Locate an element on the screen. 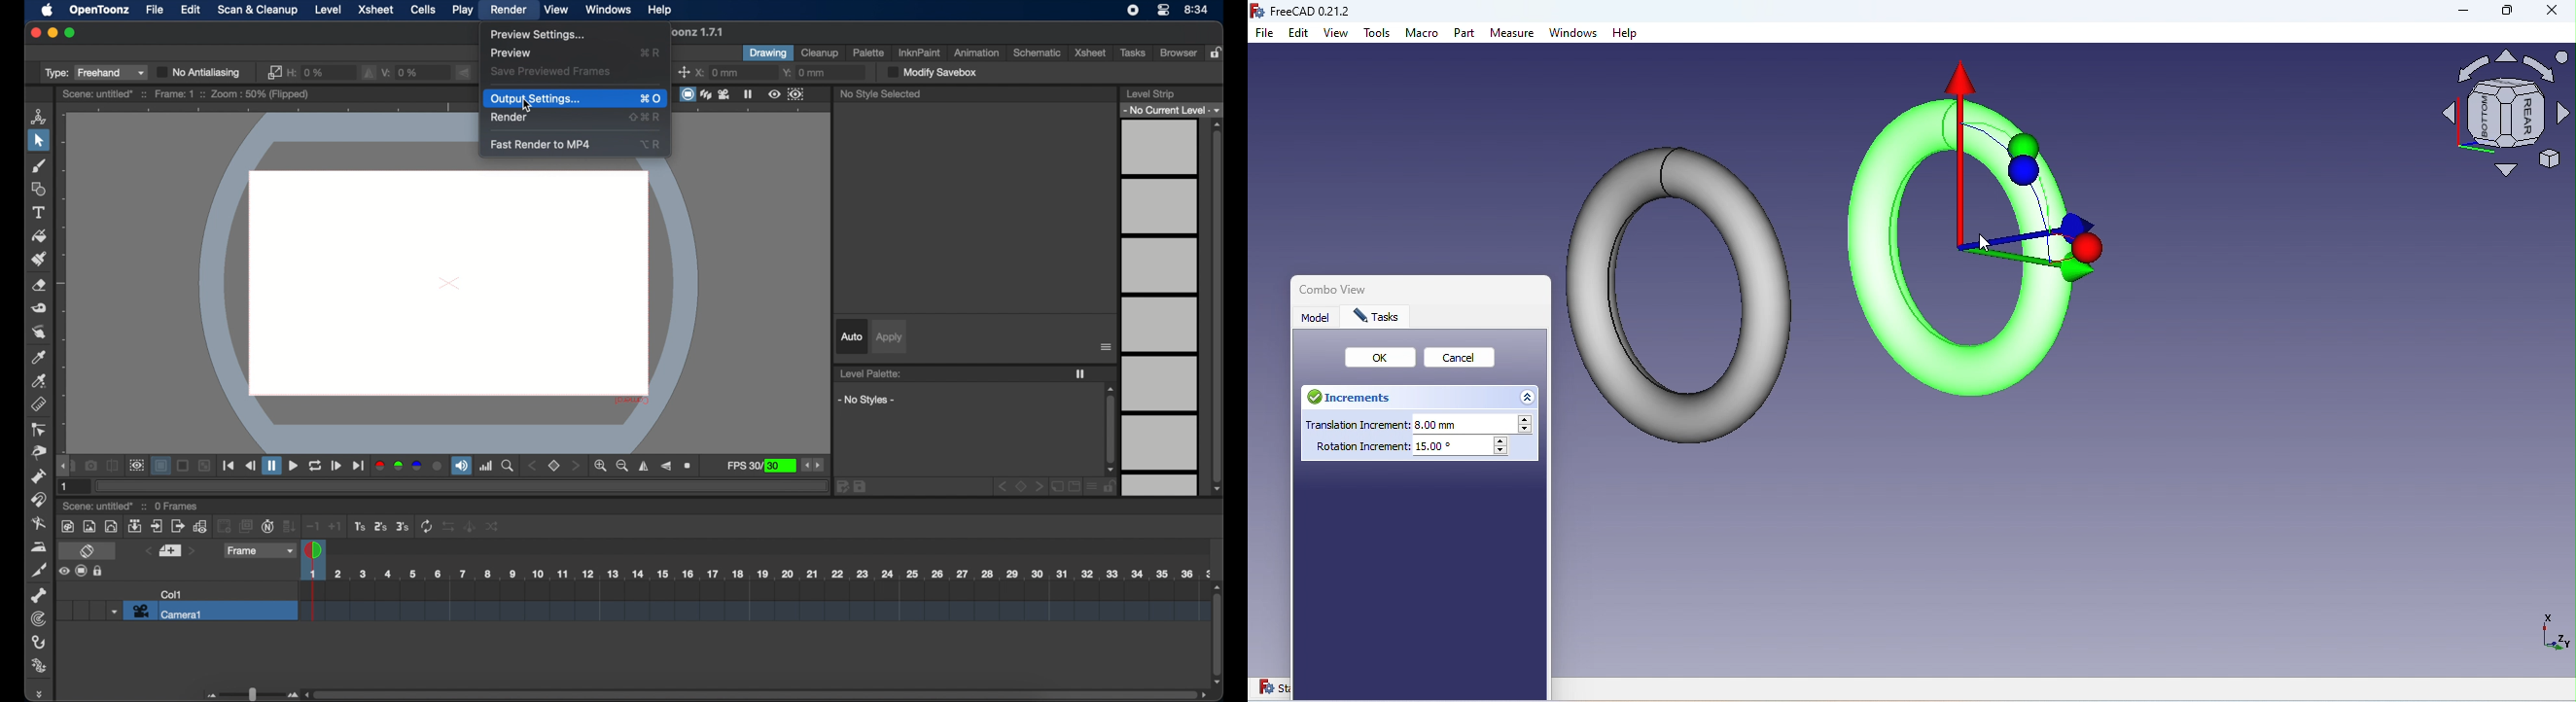 This screenshot has height=728, width=2576. Close is located at coordinates (2552, 13).